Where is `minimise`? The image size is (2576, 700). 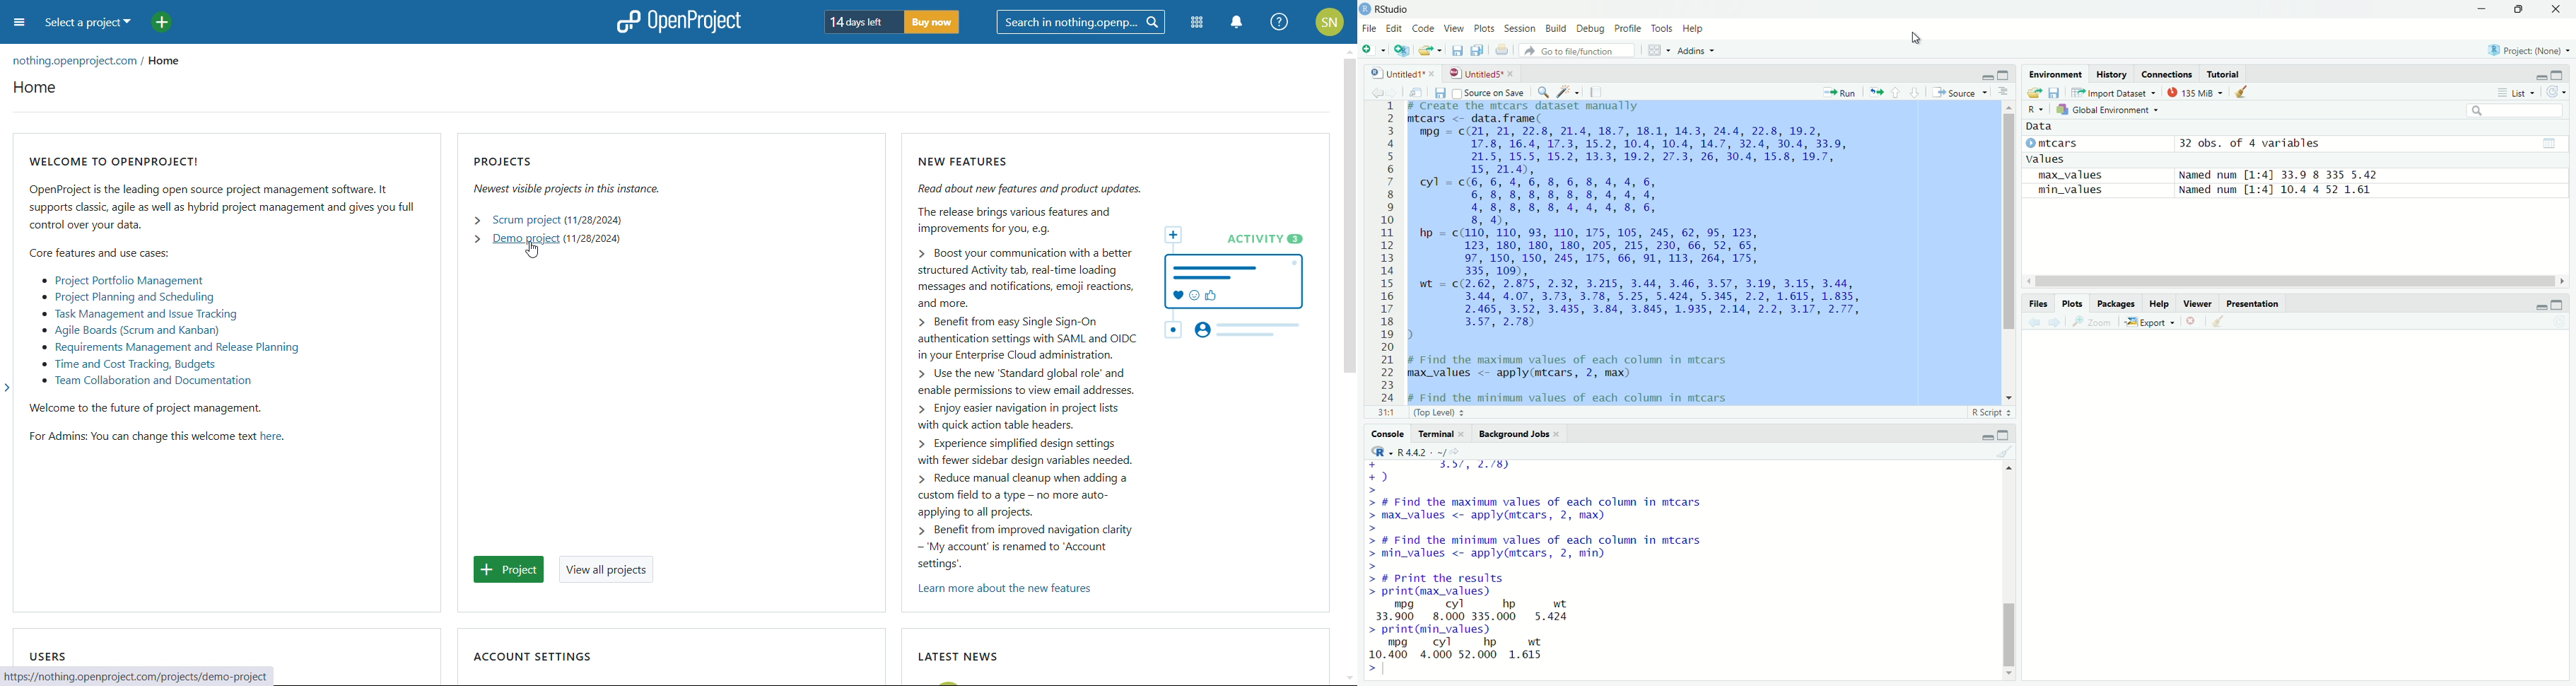
minimise is located at coordinates (2480, 10).